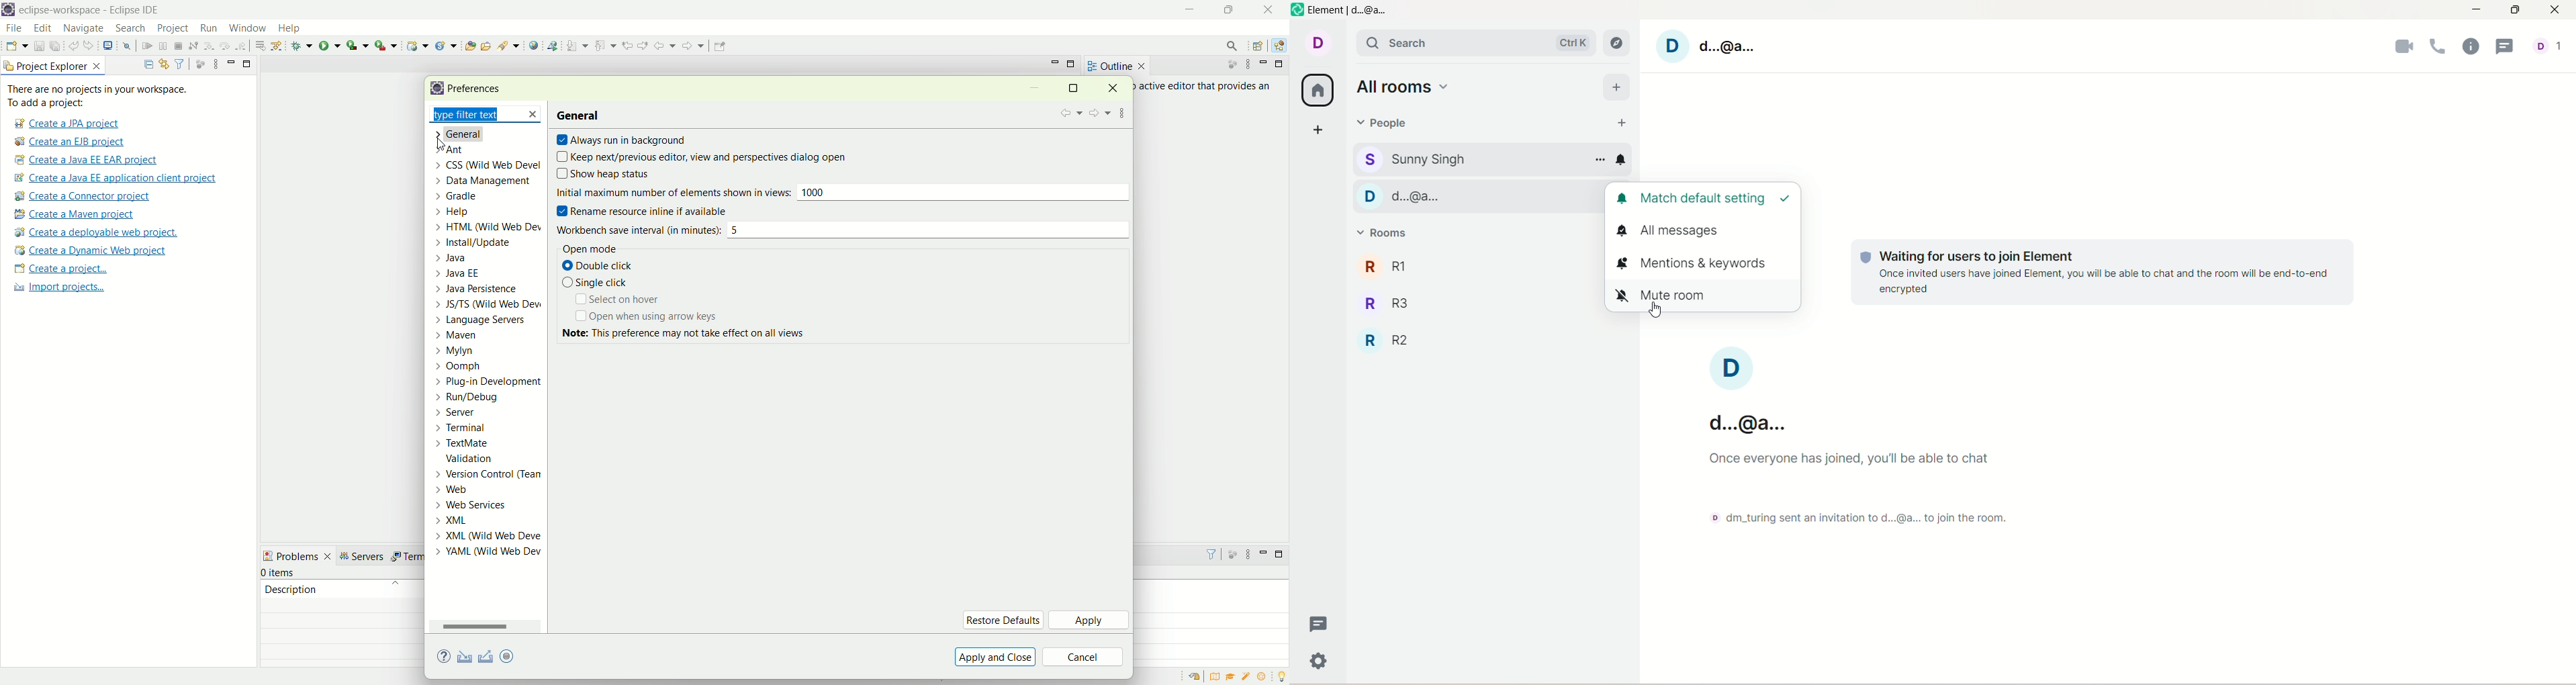 The width and height of the screenshot is (2576, 700). Describe the element at coordinates (61, 270) in the screenshot. I see `create a project` at that location.